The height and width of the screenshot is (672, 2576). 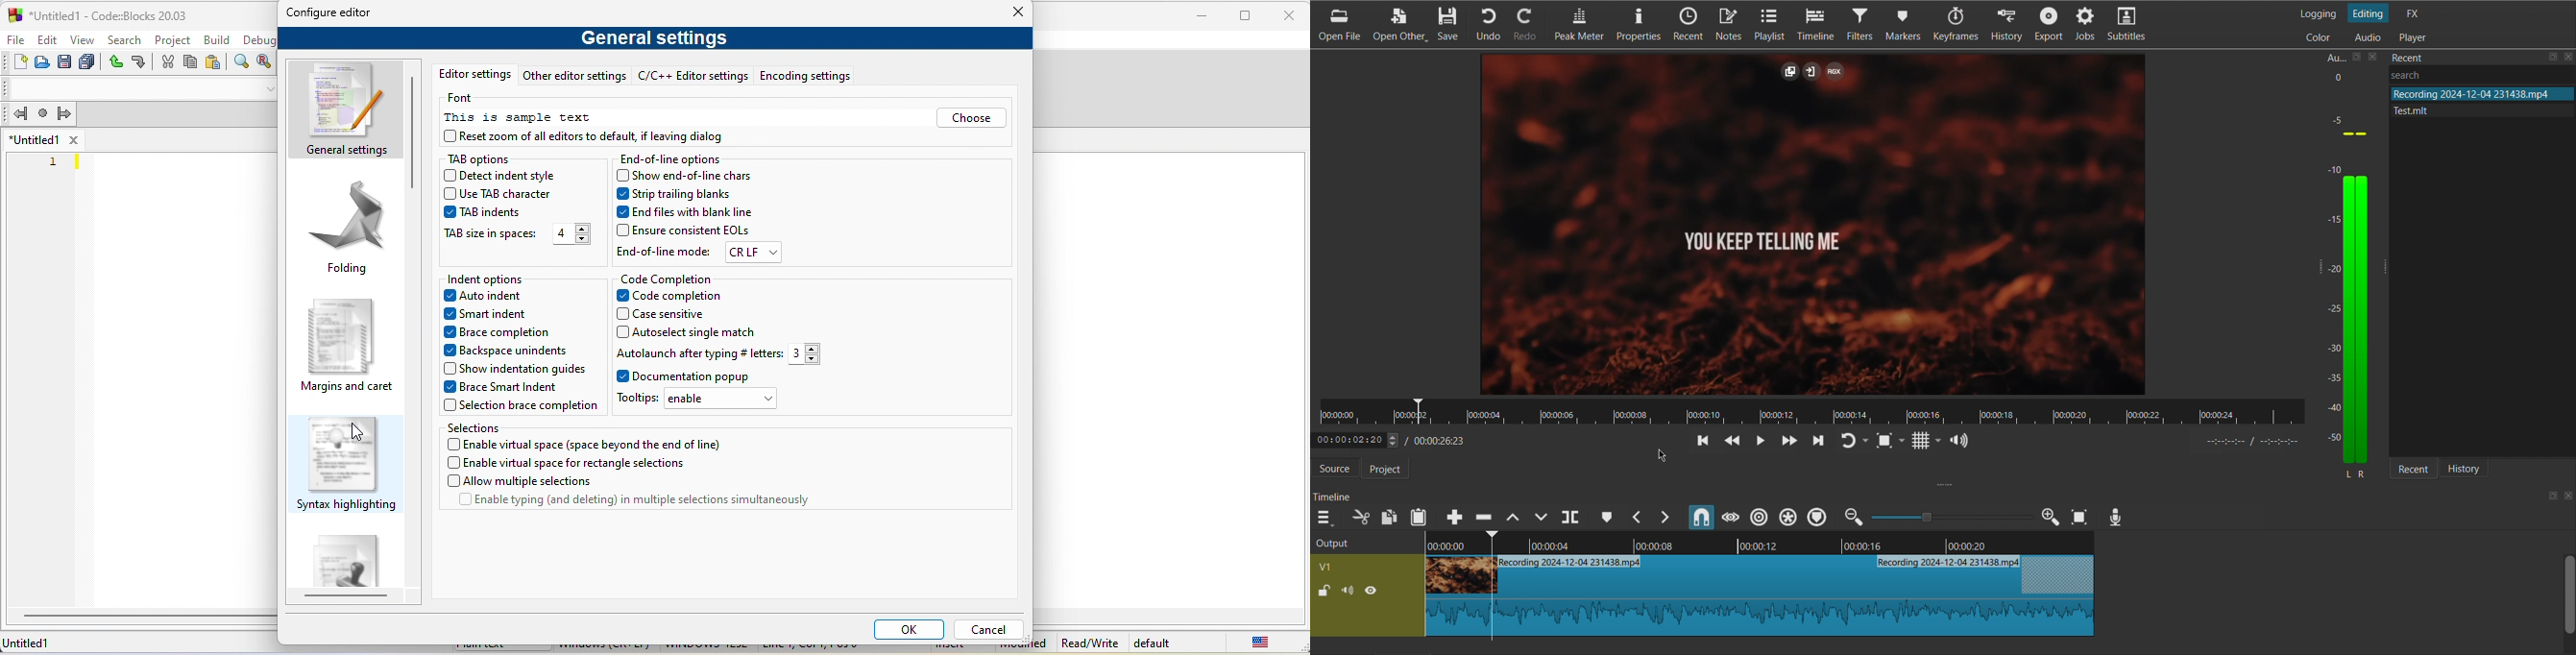 What do you see at coordinates (1371, 590) in the screenshot?
I see `(un)hide` at bounding box center [1371, 590].